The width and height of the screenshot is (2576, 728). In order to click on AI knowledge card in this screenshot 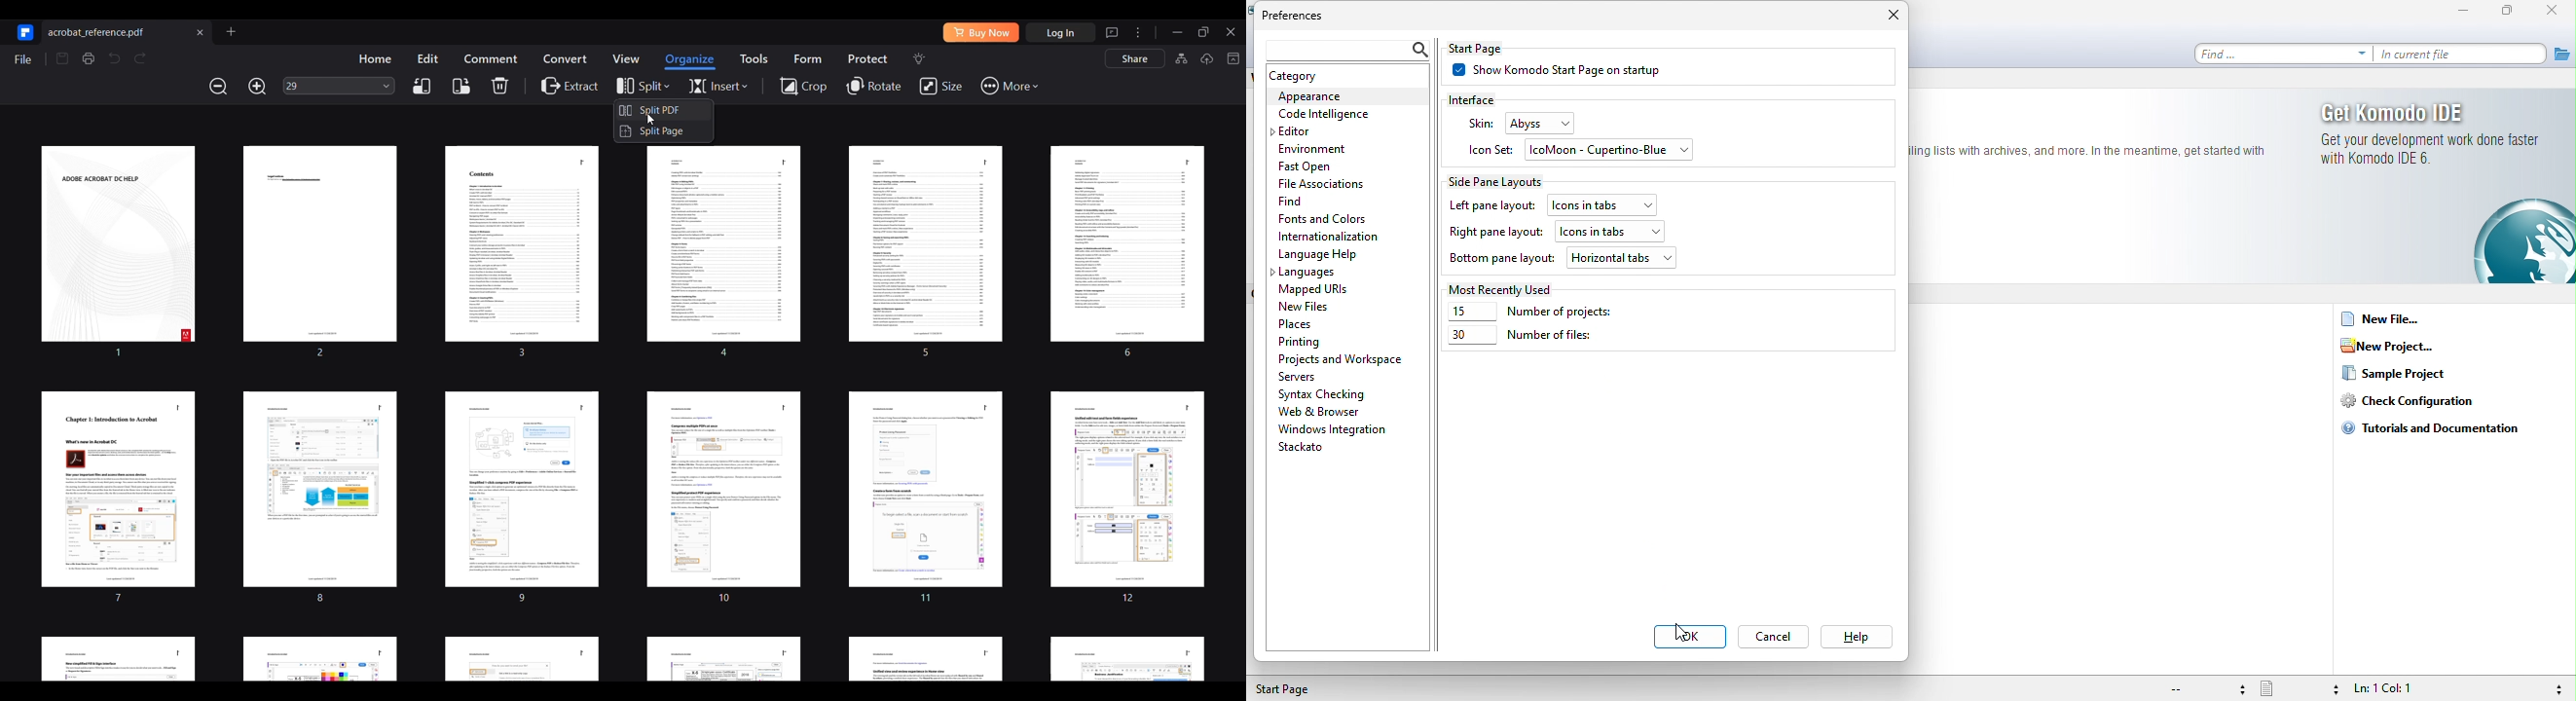, I will do `click(1181, 58)`.